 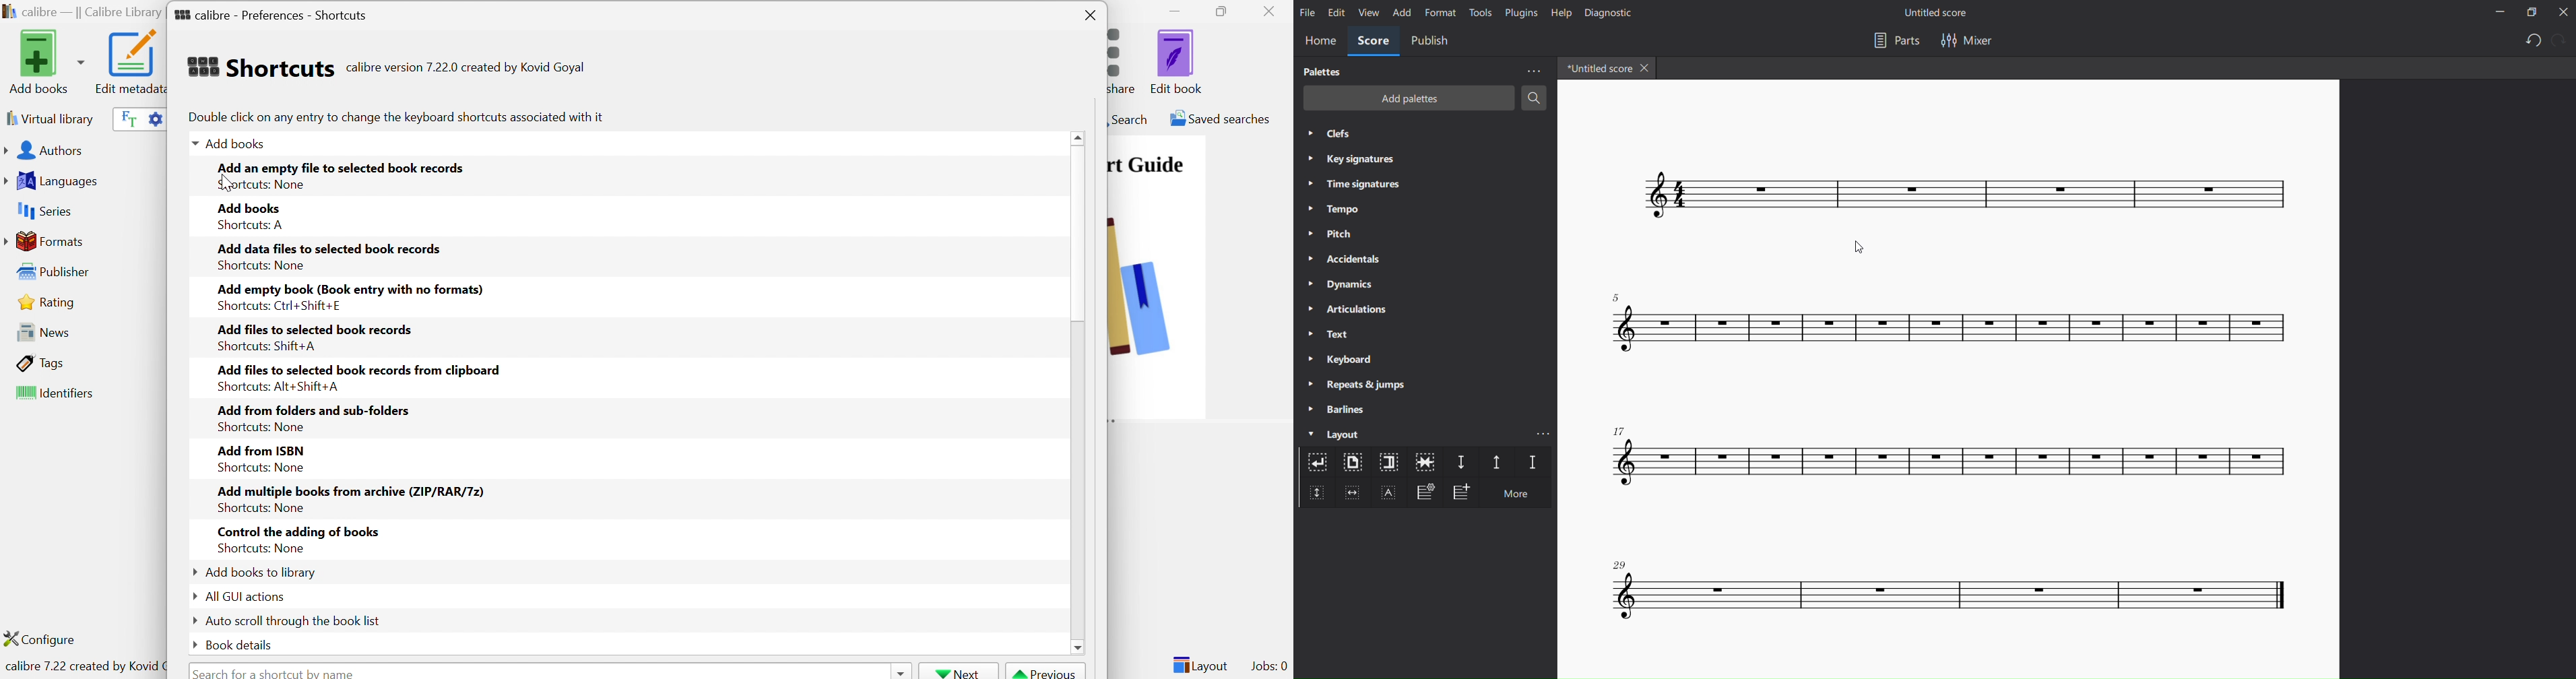 What do you see at coordinates (1401, 13) in the screenshot?
I see `add` at bounding box center [1401, 13].